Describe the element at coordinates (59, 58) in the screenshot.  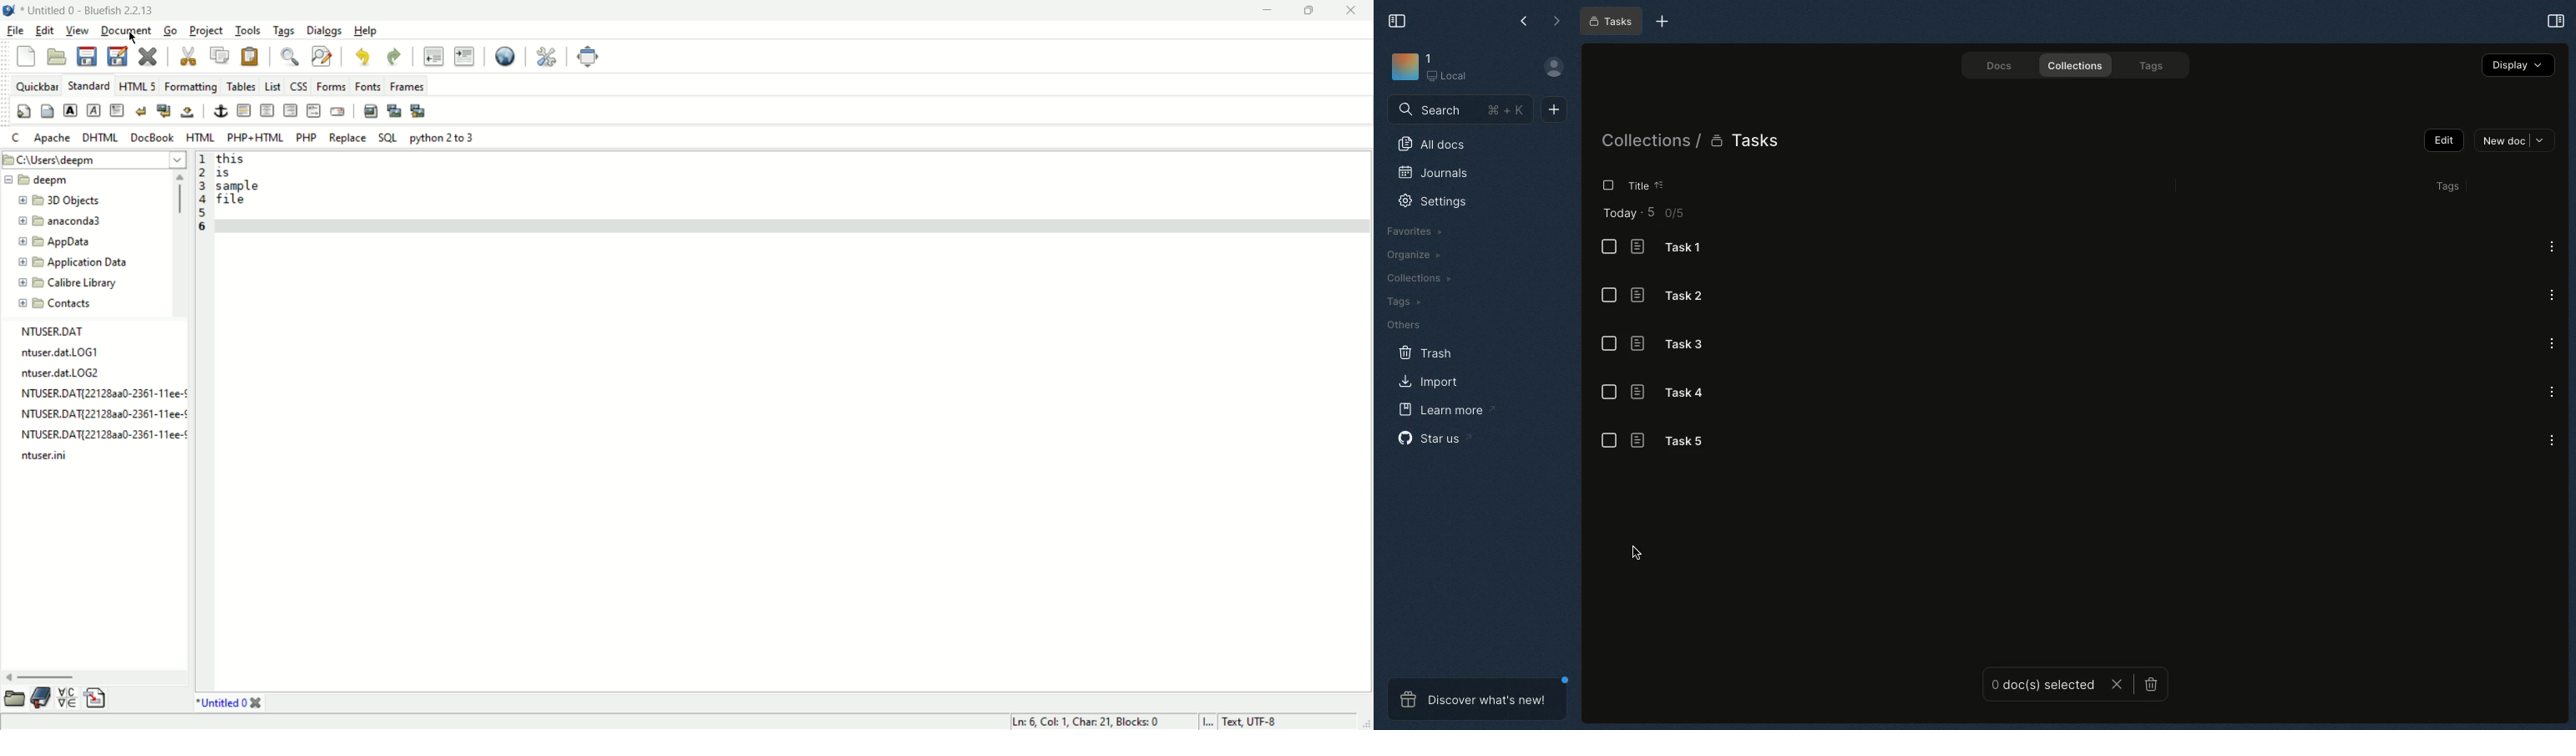
I see `open` at that location.